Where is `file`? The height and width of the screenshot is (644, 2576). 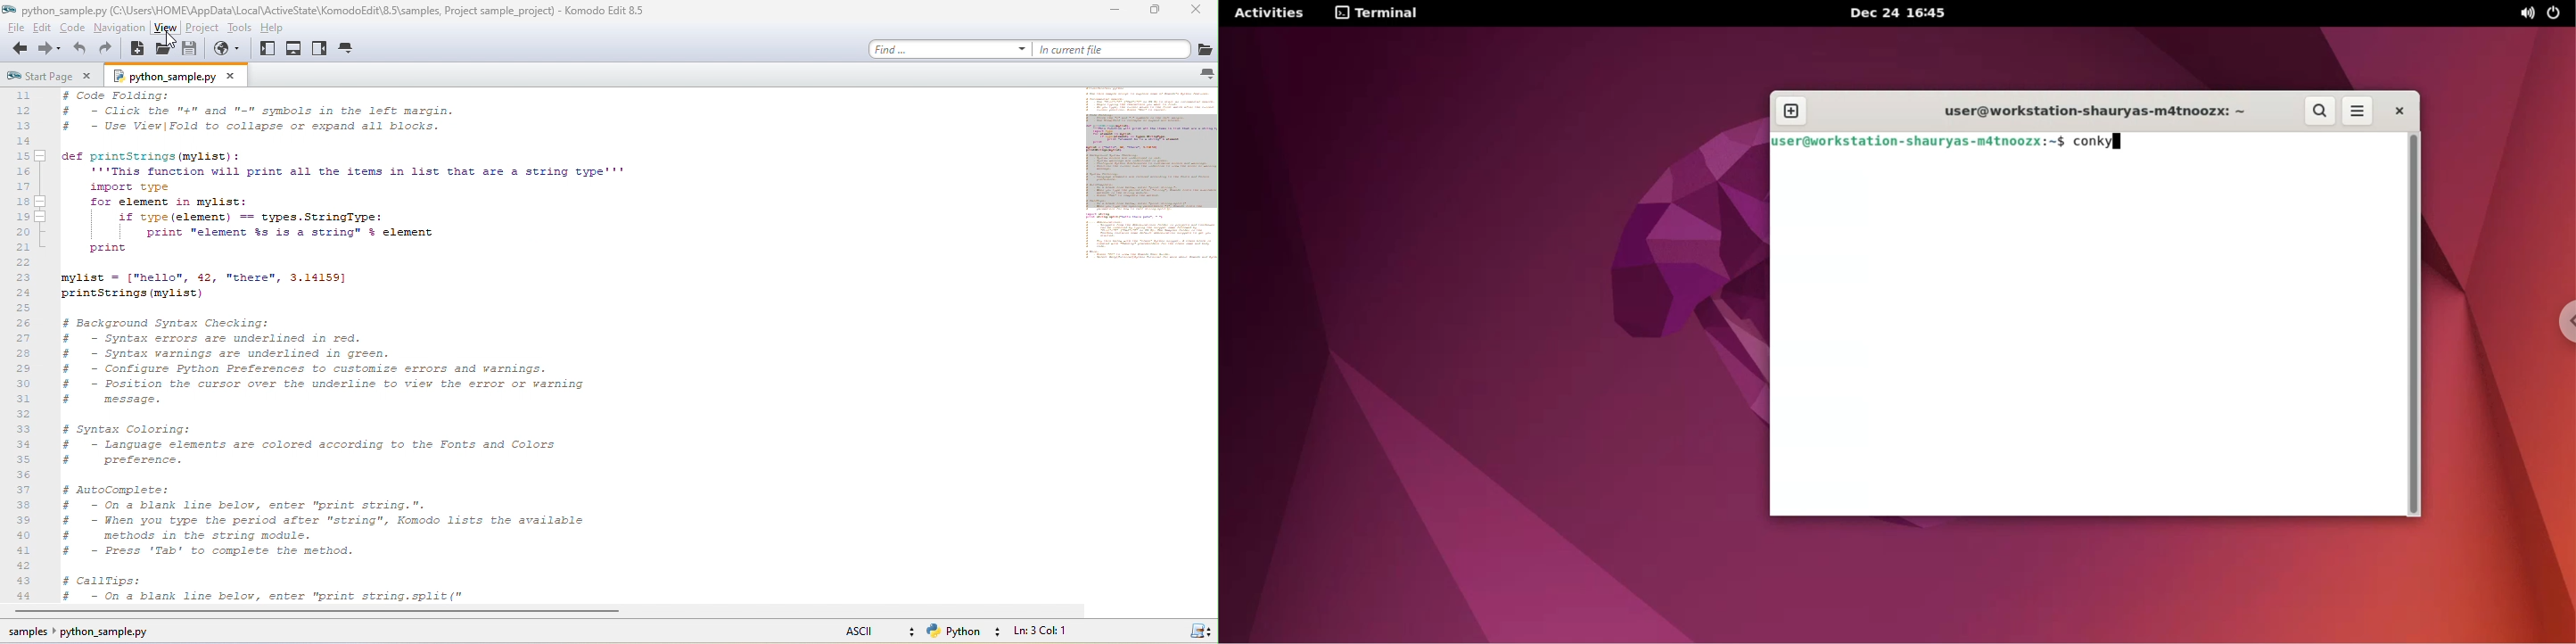
file is located at coordinates (14, 29).